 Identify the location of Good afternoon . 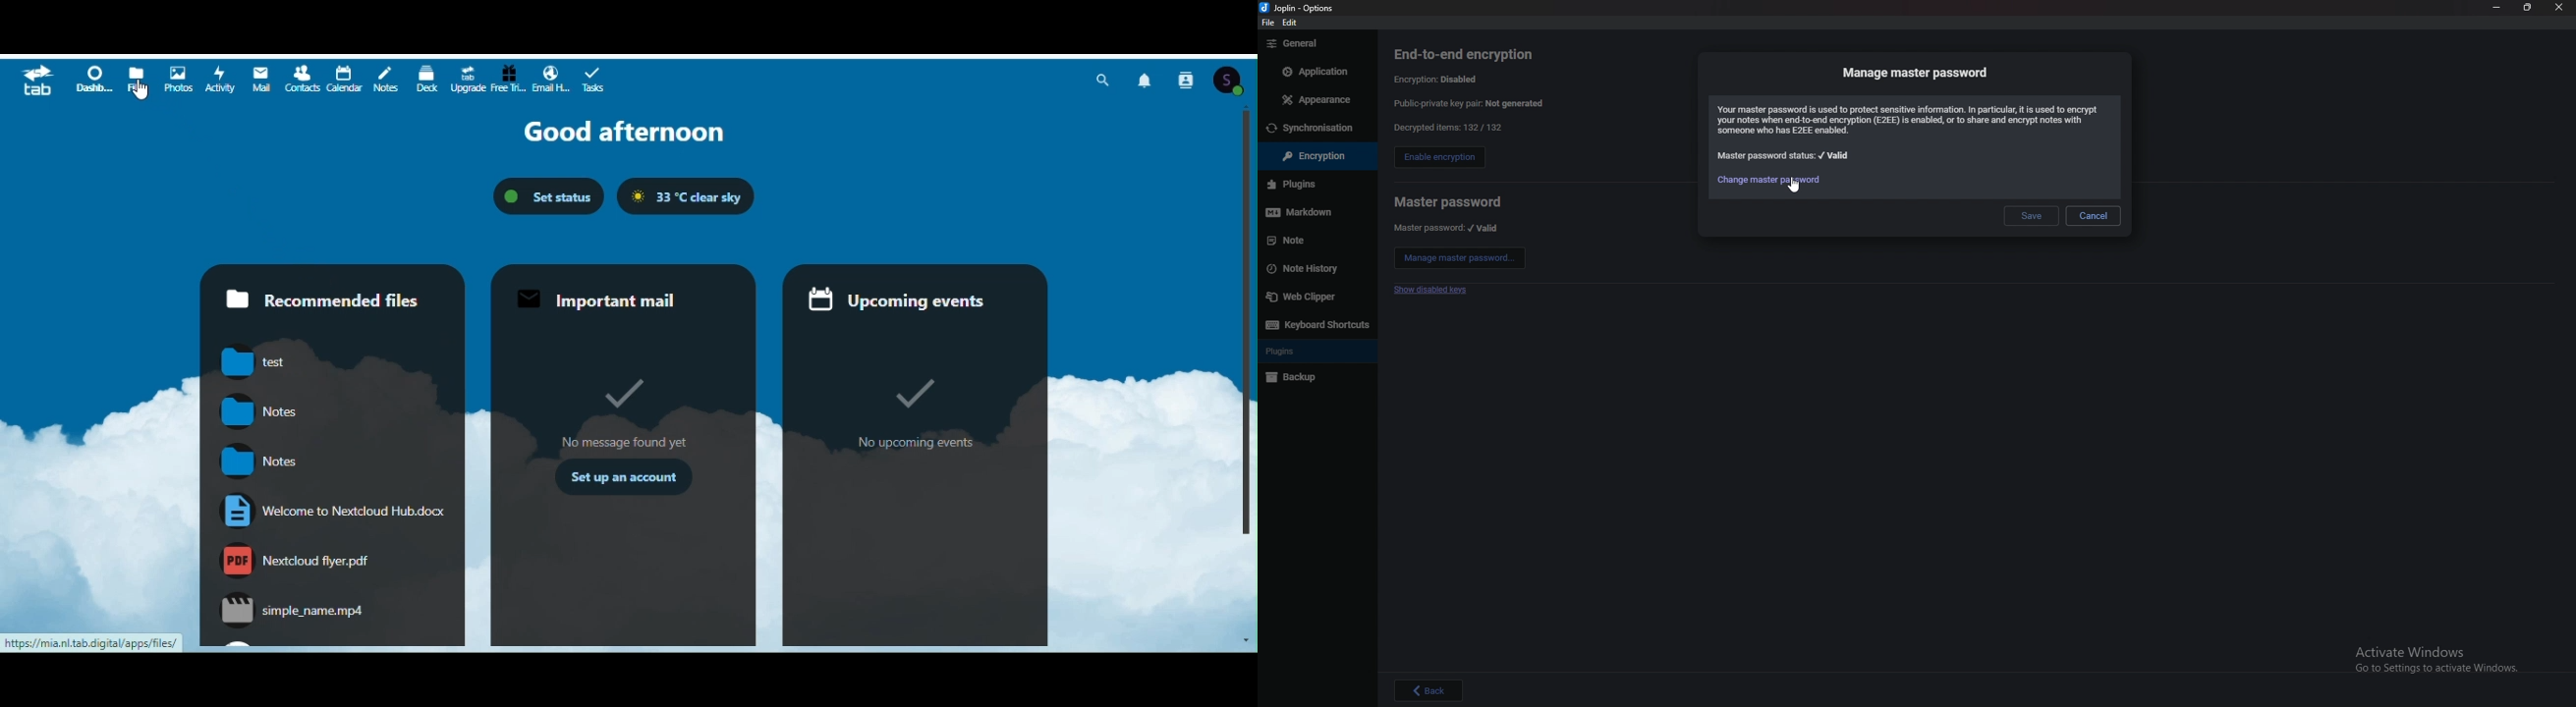
(623, 133).